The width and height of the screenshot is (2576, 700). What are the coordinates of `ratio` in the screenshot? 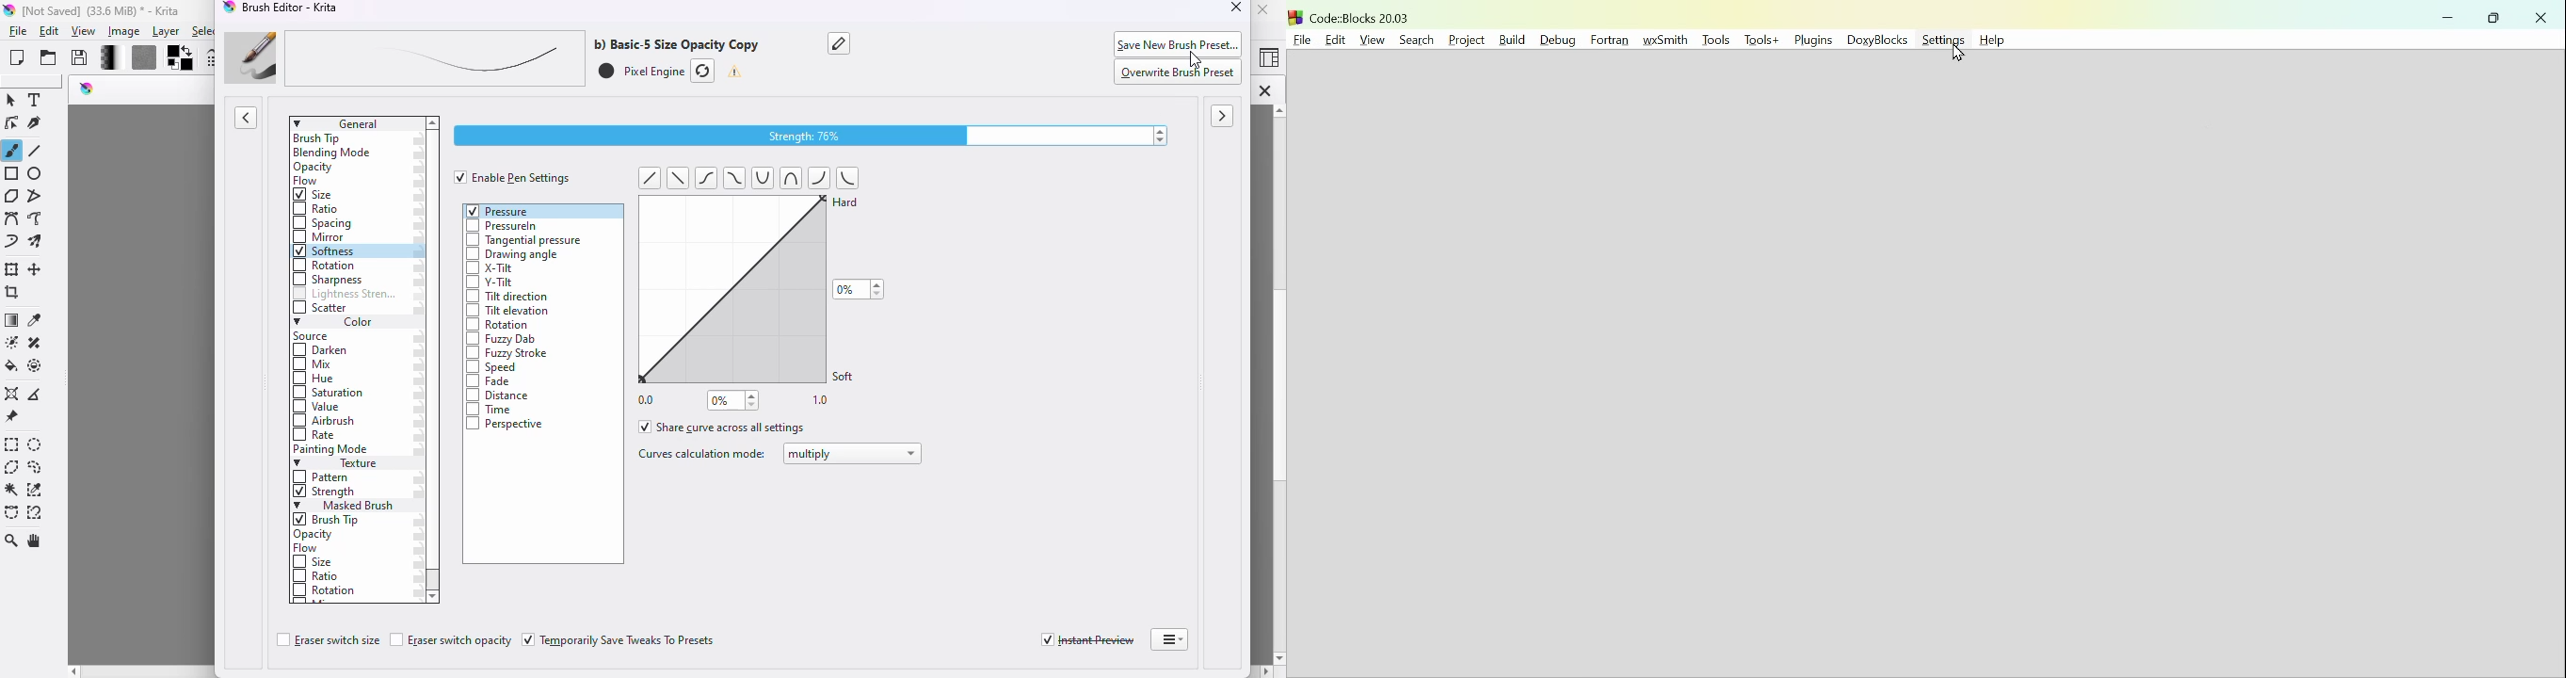 It's located at (314, 208).